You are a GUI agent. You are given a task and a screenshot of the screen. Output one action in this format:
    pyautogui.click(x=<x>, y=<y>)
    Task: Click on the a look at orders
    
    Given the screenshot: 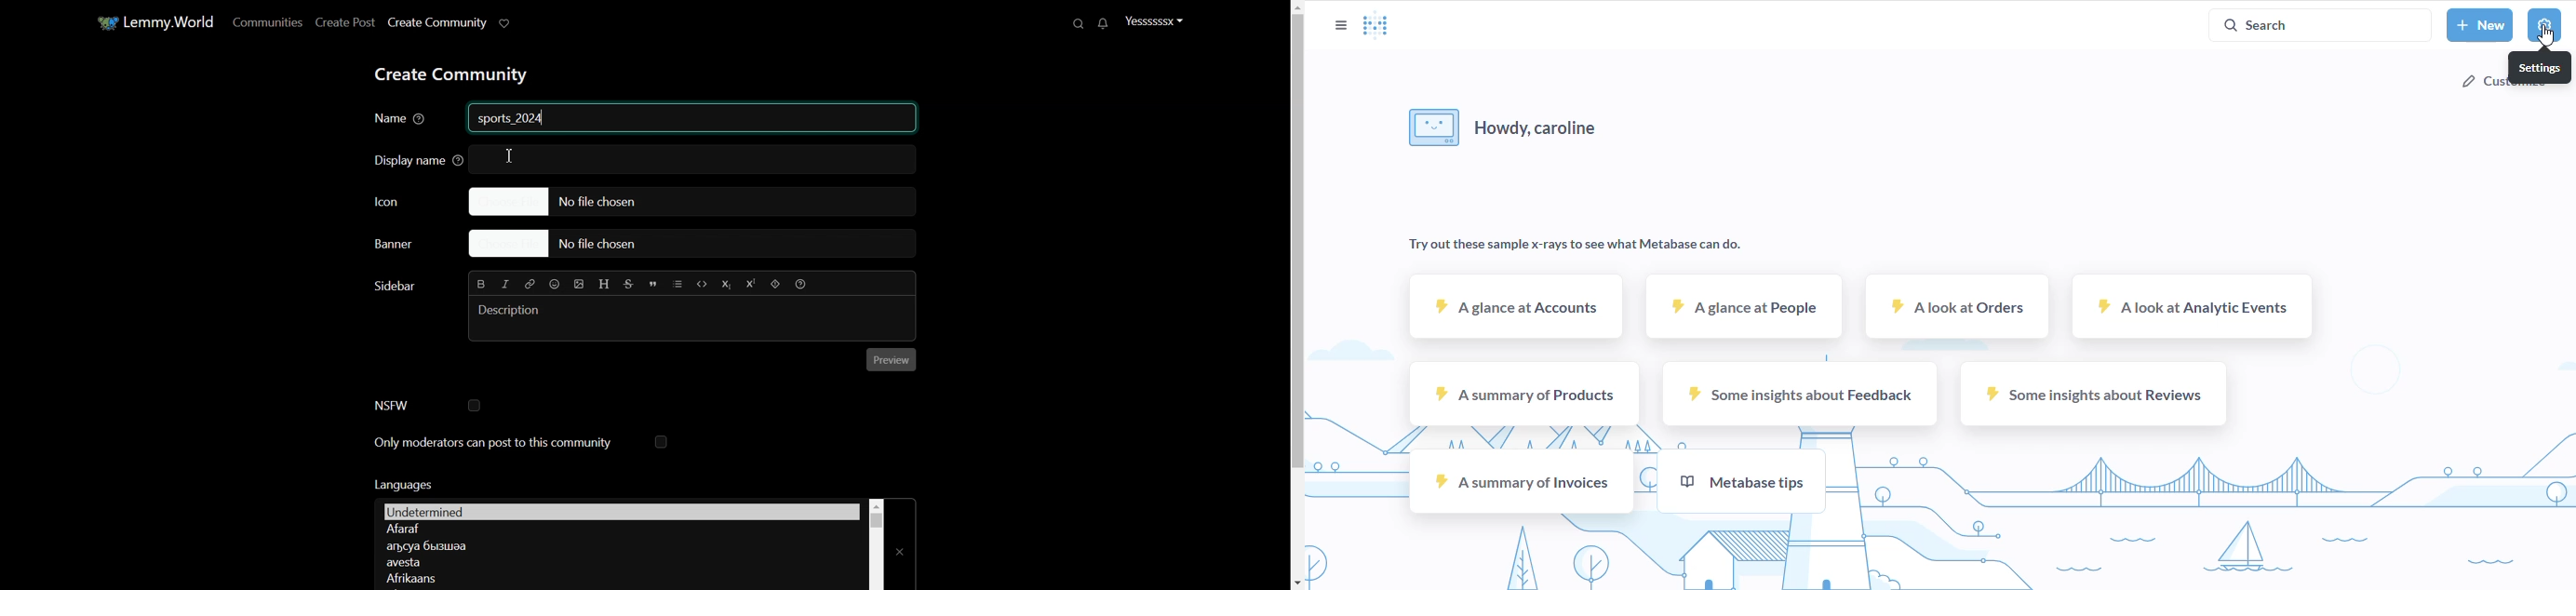 What is the action you would take?
    pyautogui.click(x=1957, y=307)
    